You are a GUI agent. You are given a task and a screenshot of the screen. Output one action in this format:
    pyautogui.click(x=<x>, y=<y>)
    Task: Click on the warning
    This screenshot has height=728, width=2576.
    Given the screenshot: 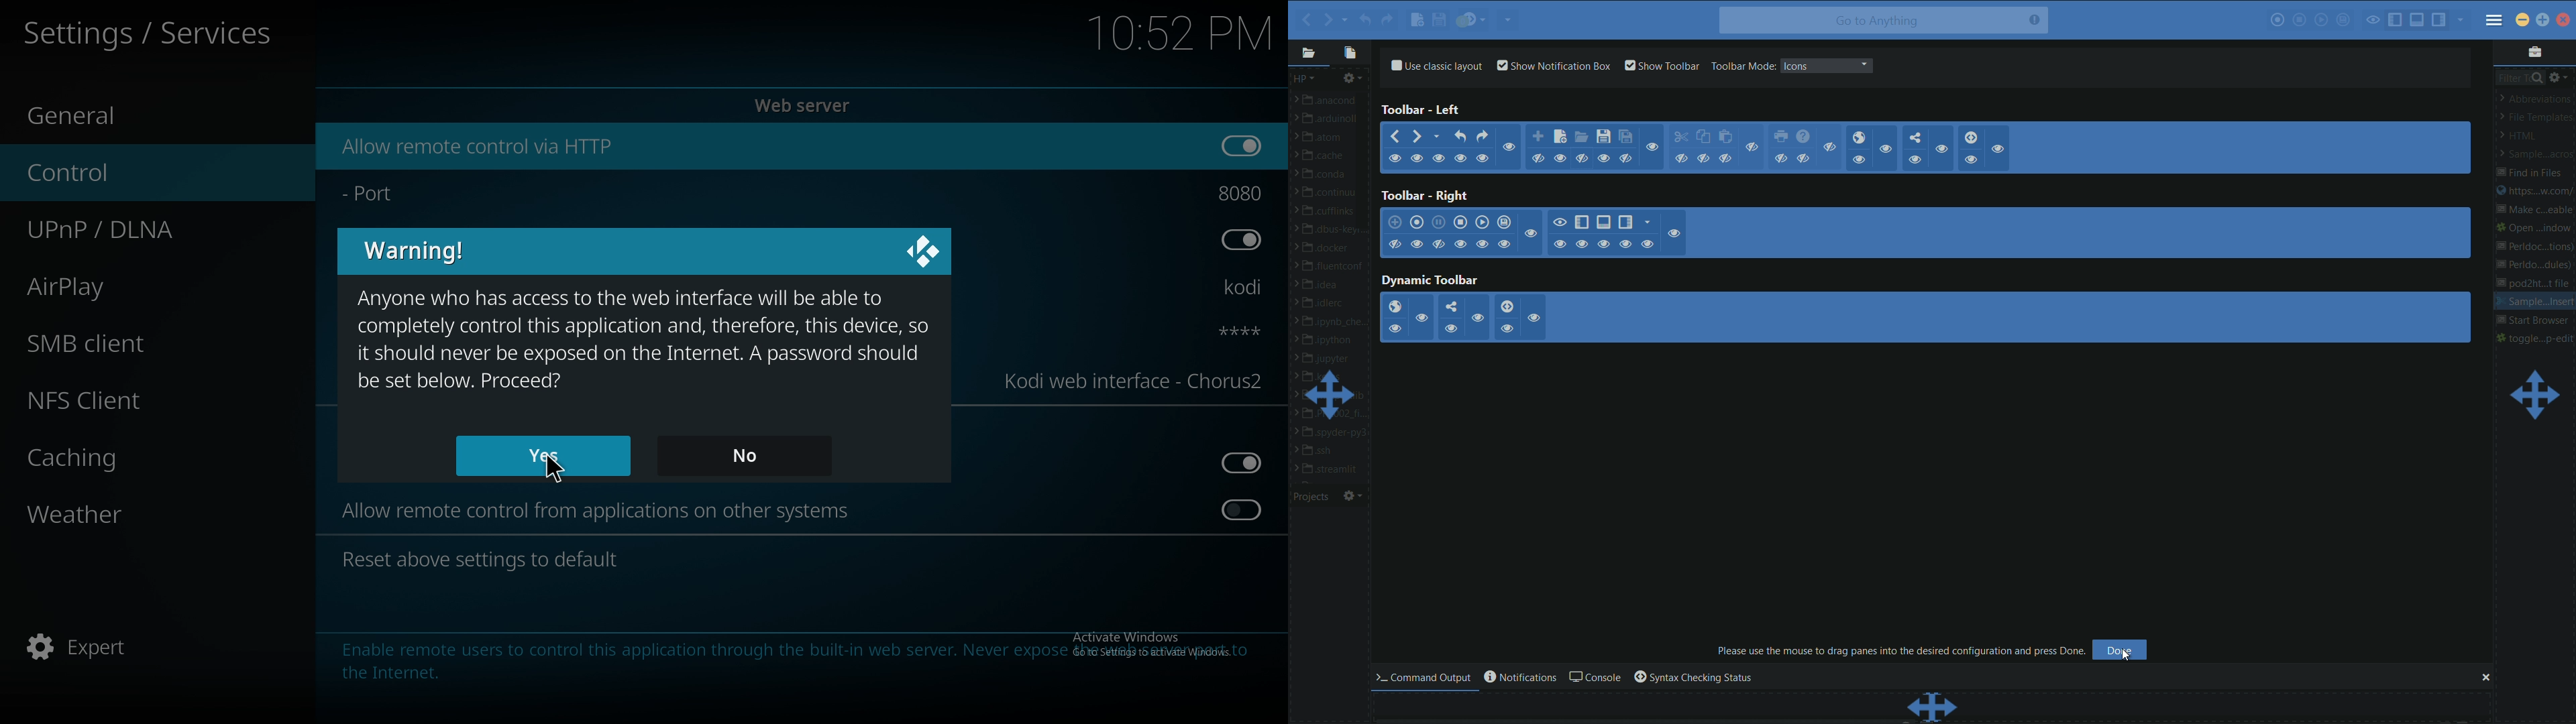 What is the action you would take?
    pyautogui.click(x=646, y=340)
    